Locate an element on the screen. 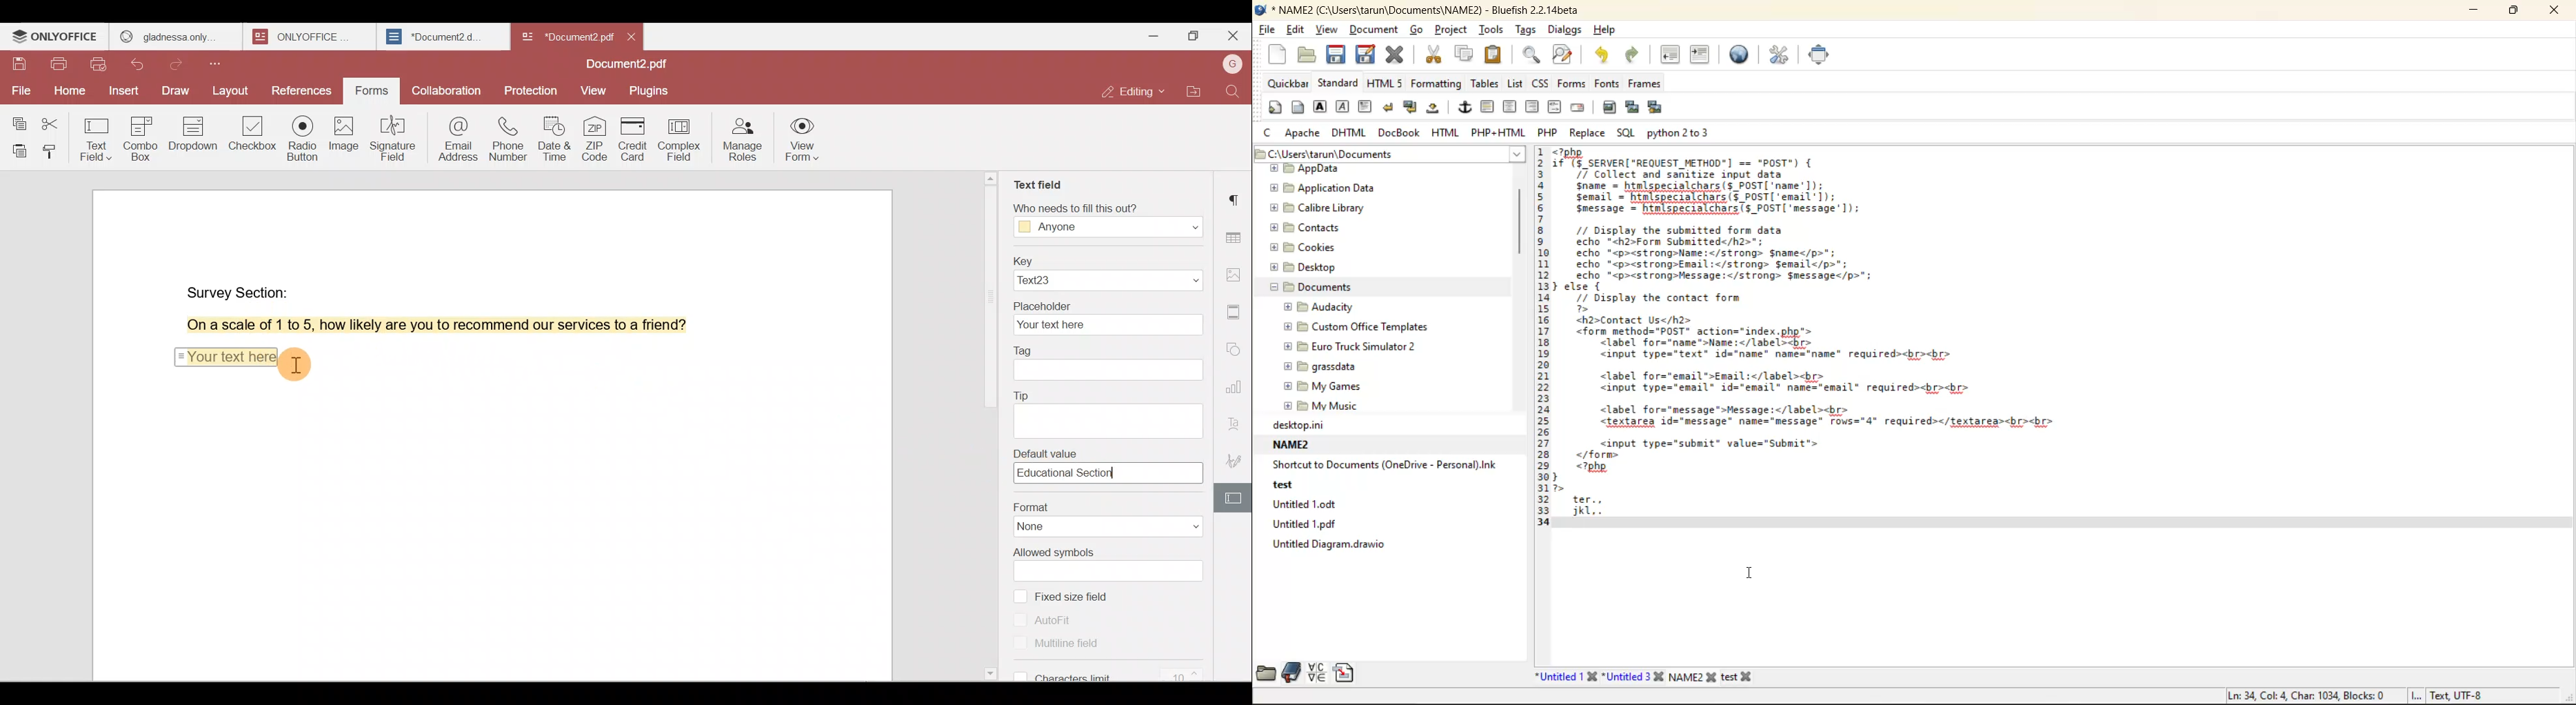 The height and width of the screenshot is (728, 2576). charmap is located at coordinates (1317, 673).